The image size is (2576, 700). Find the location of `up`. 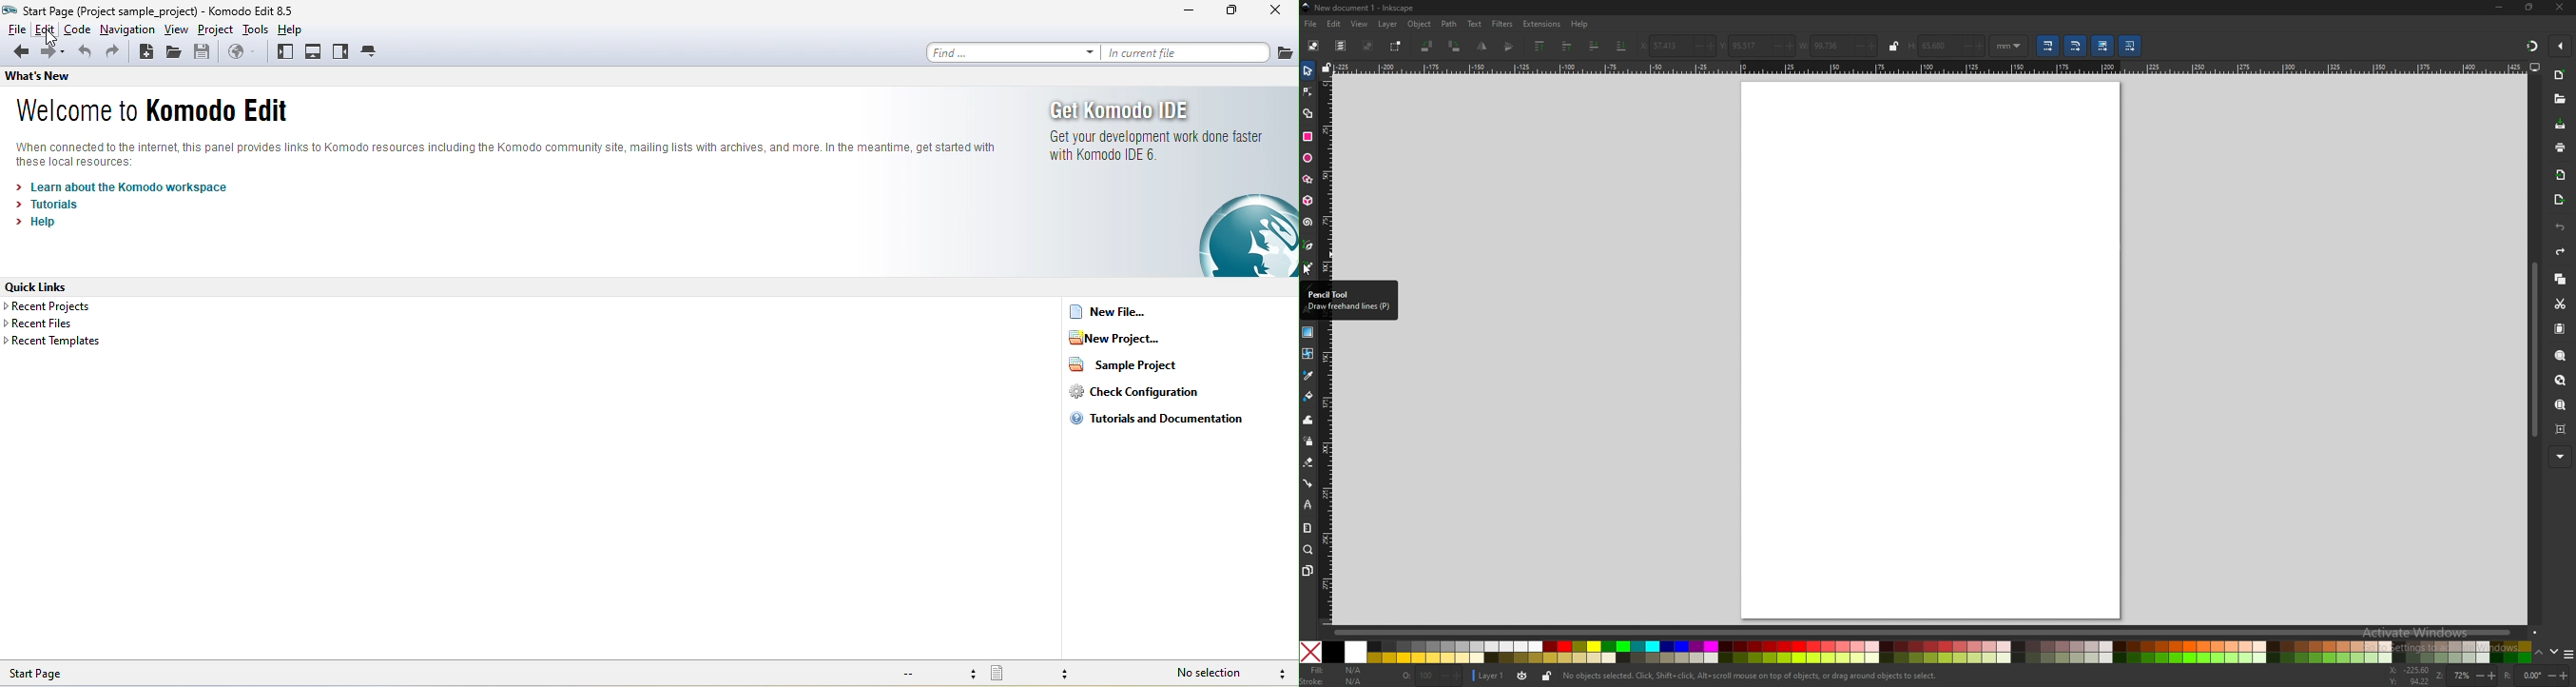

up is located at coordinates (2539, 653).